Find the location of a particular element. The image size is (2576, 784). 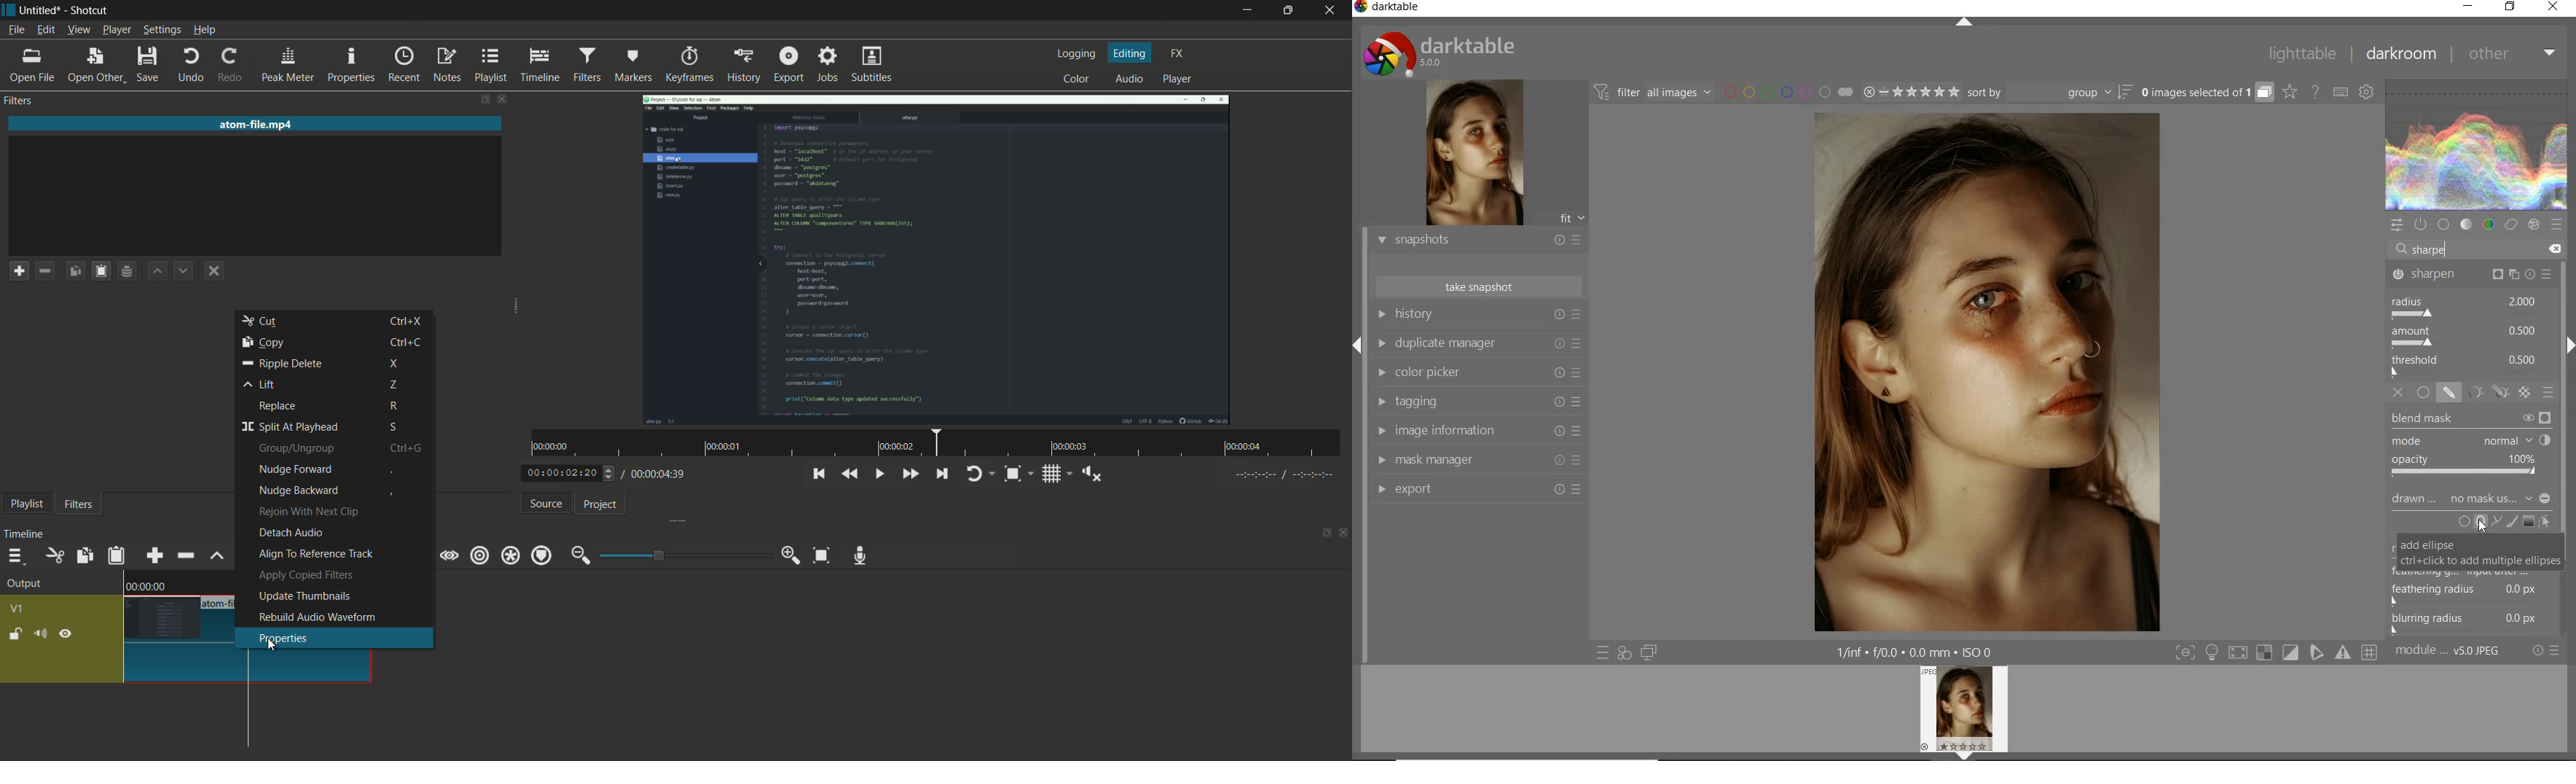

rebuild audio waveform is located at coordinates (317, 617).